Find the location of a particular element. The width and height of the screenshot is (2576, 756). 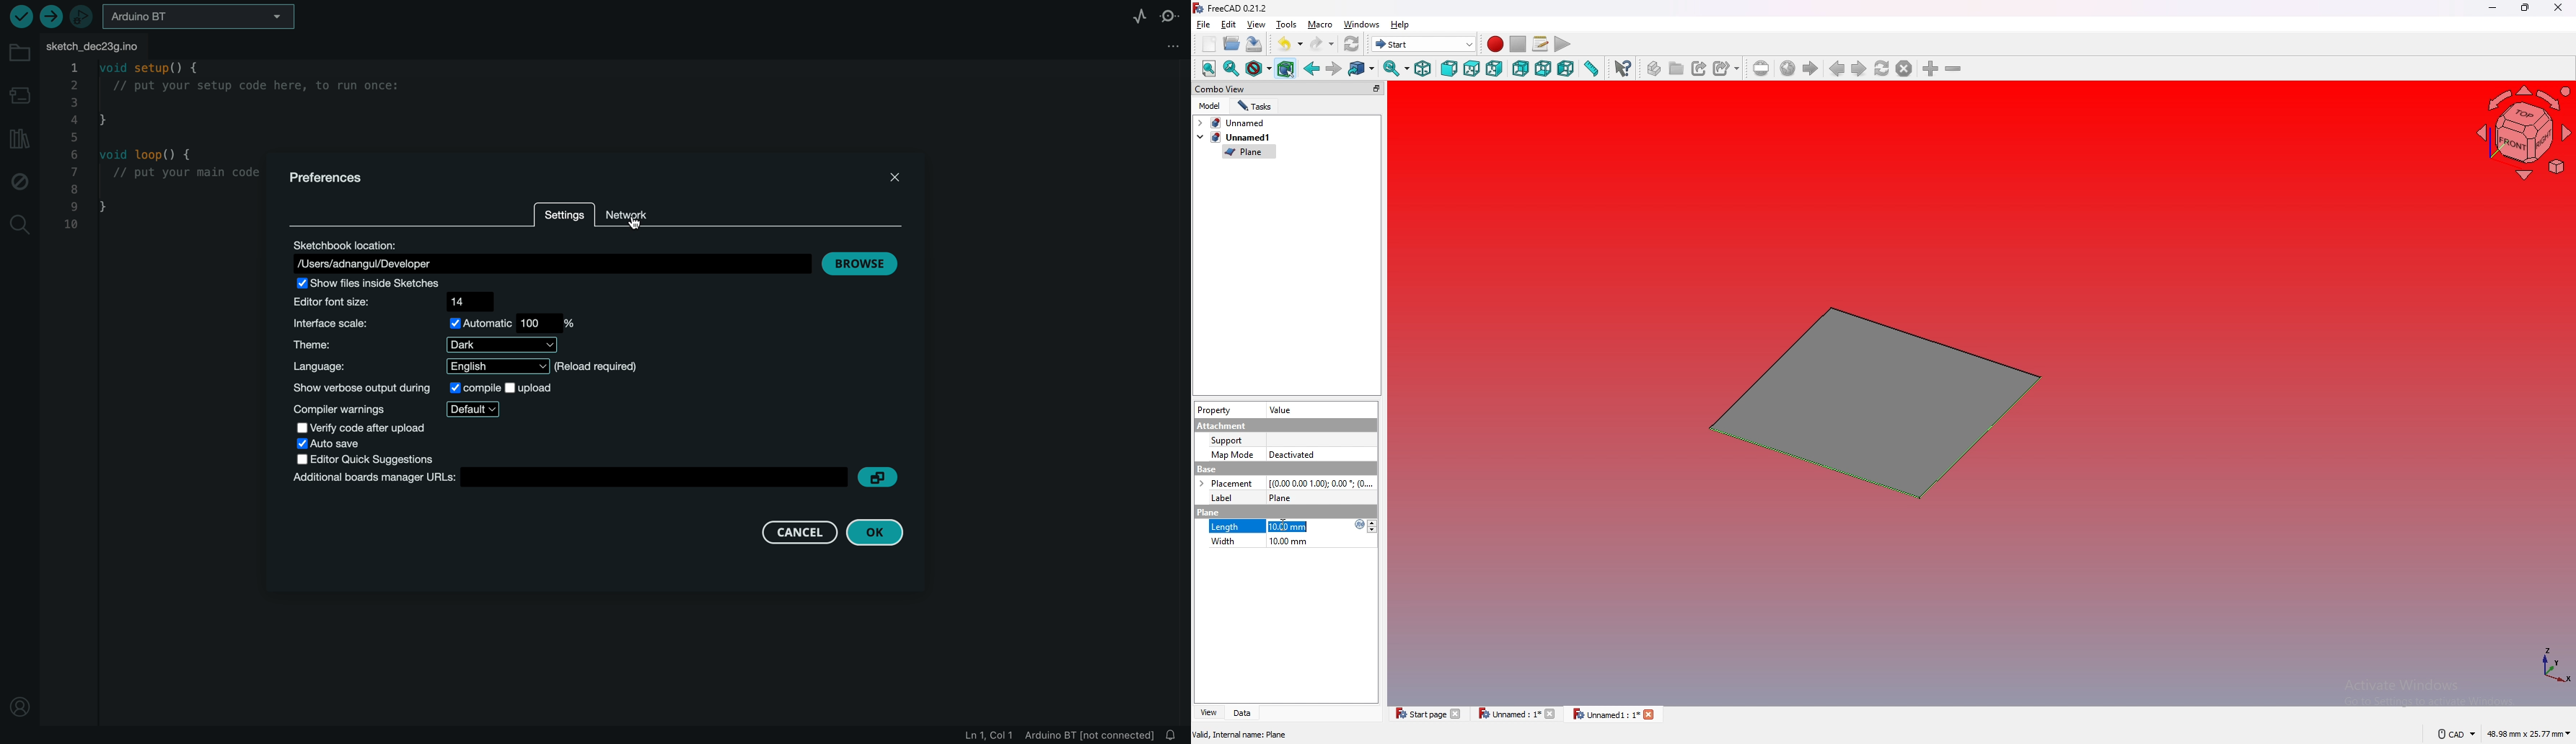

10.00 mm is located at coordinates (1286, 543).